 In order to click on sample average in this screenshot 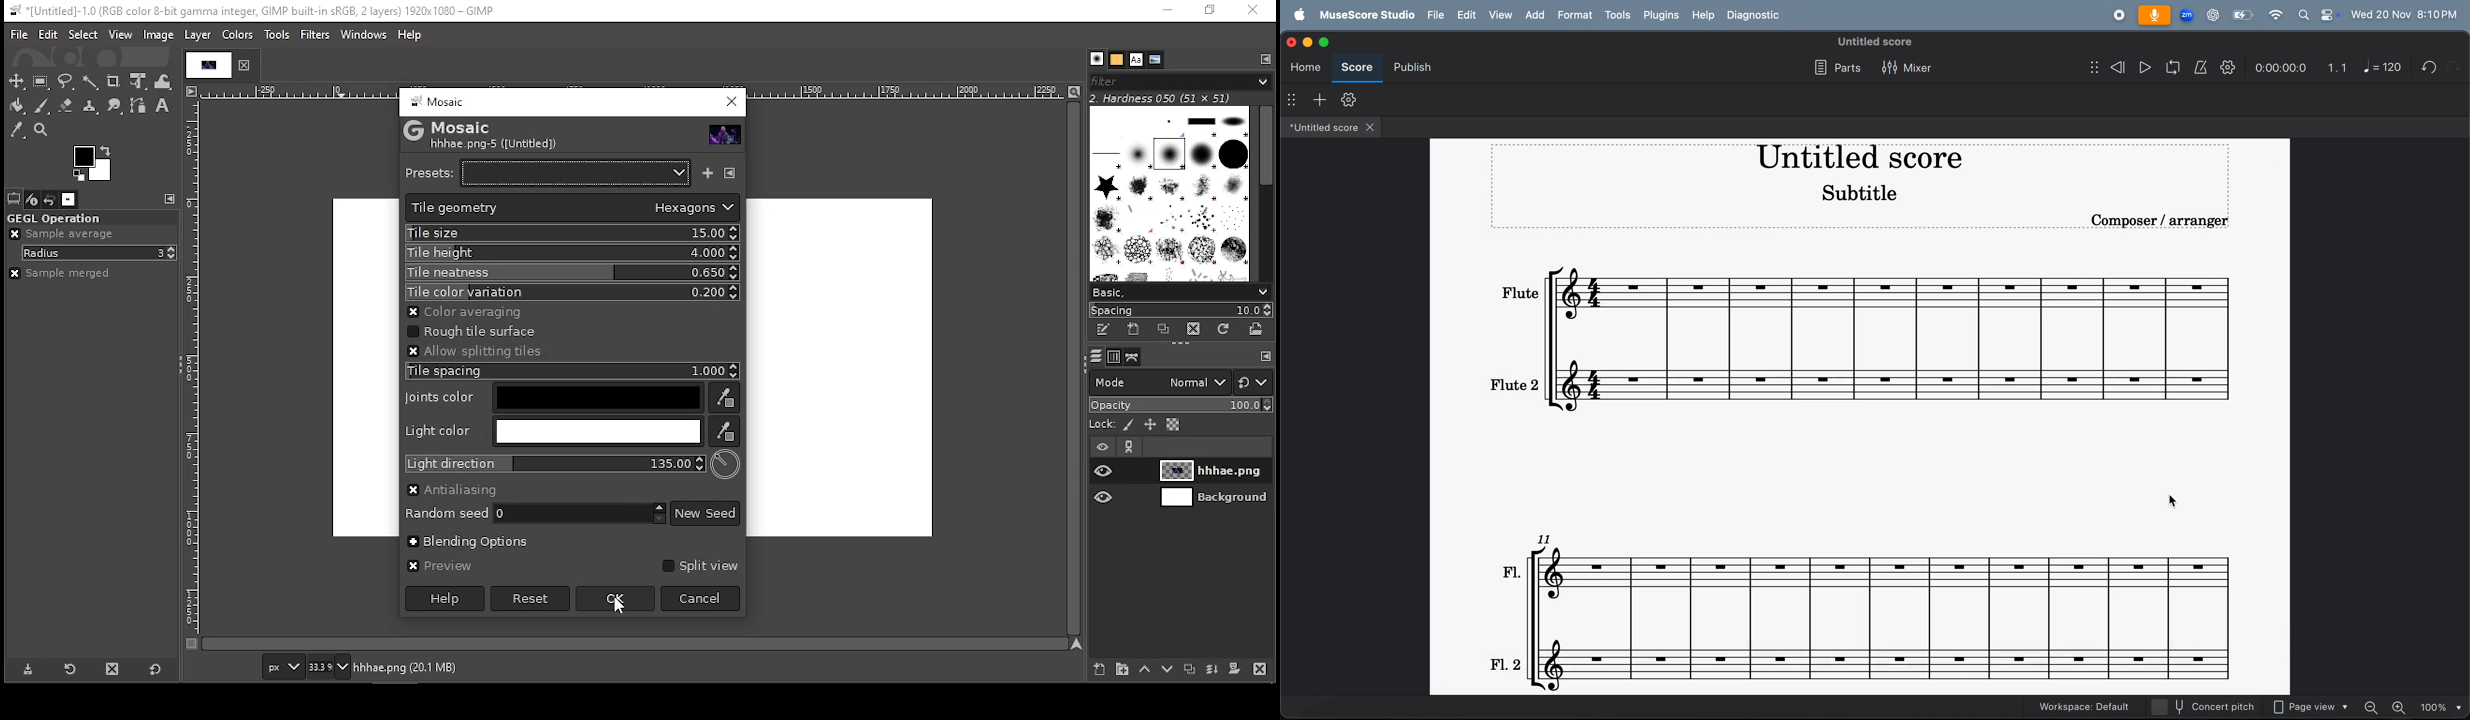, I will do `click(63, 235)`.